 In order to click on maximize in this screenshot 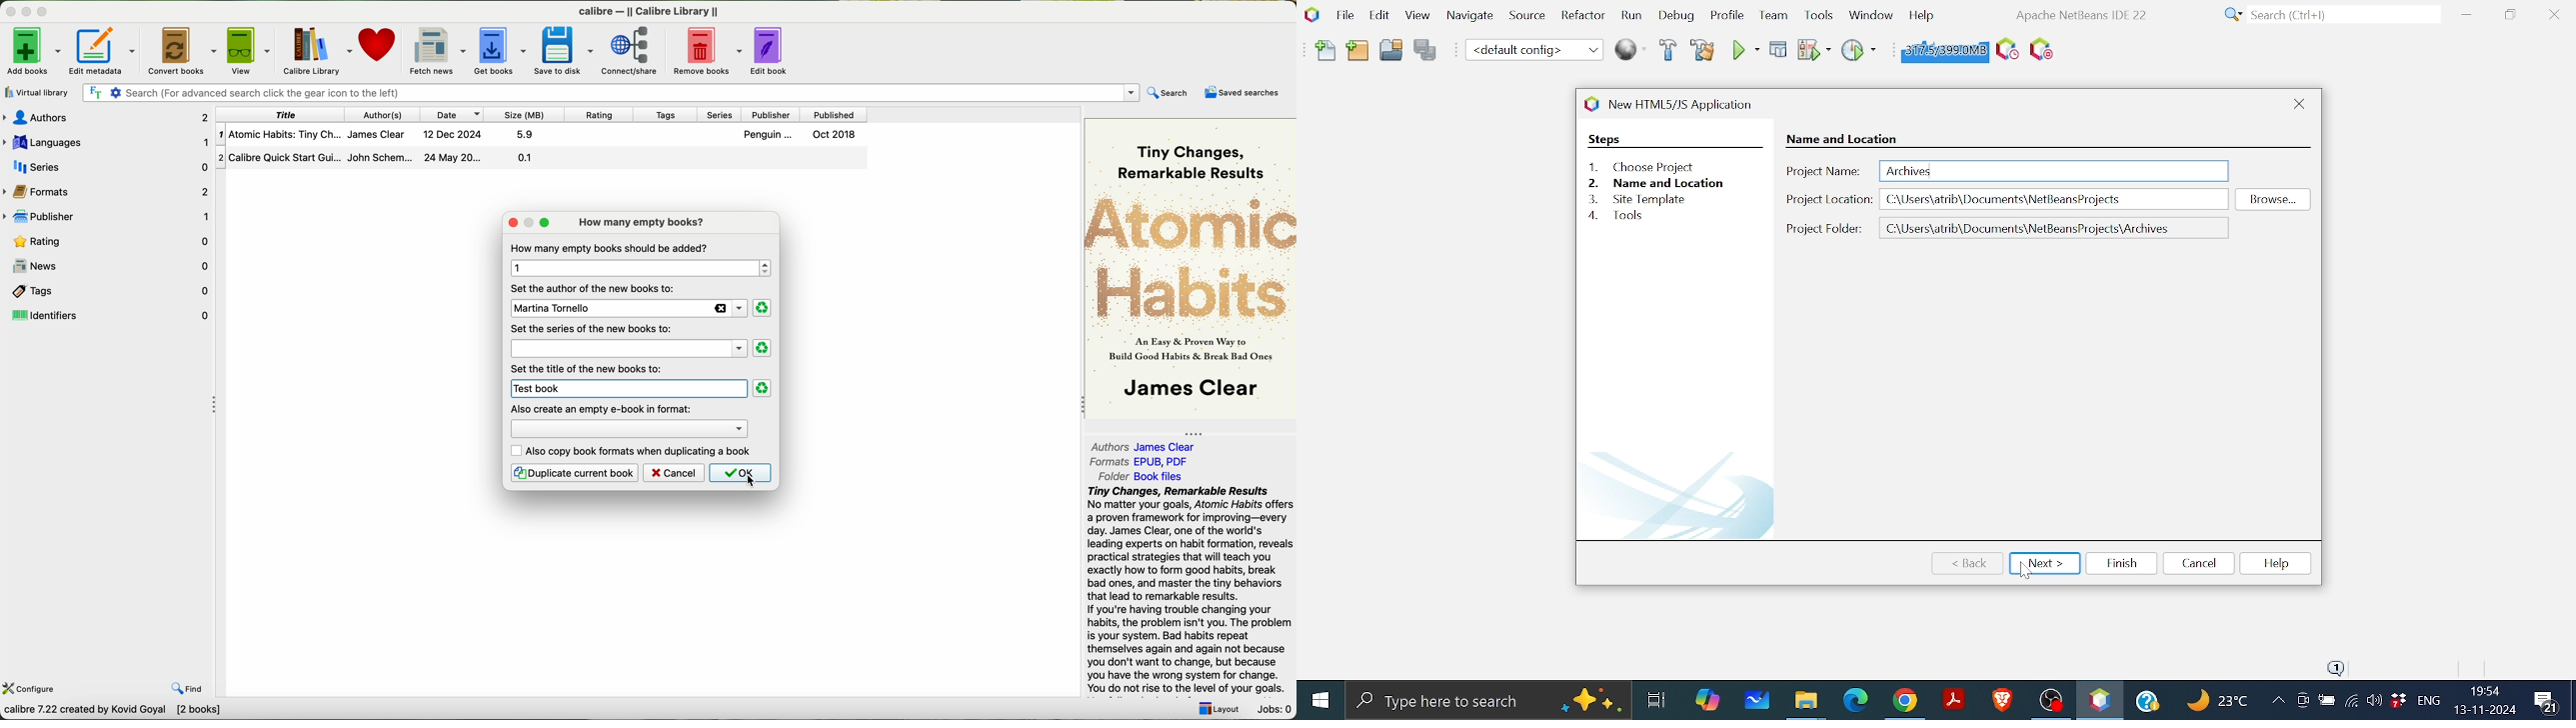, I will do `click(44, 11)`.